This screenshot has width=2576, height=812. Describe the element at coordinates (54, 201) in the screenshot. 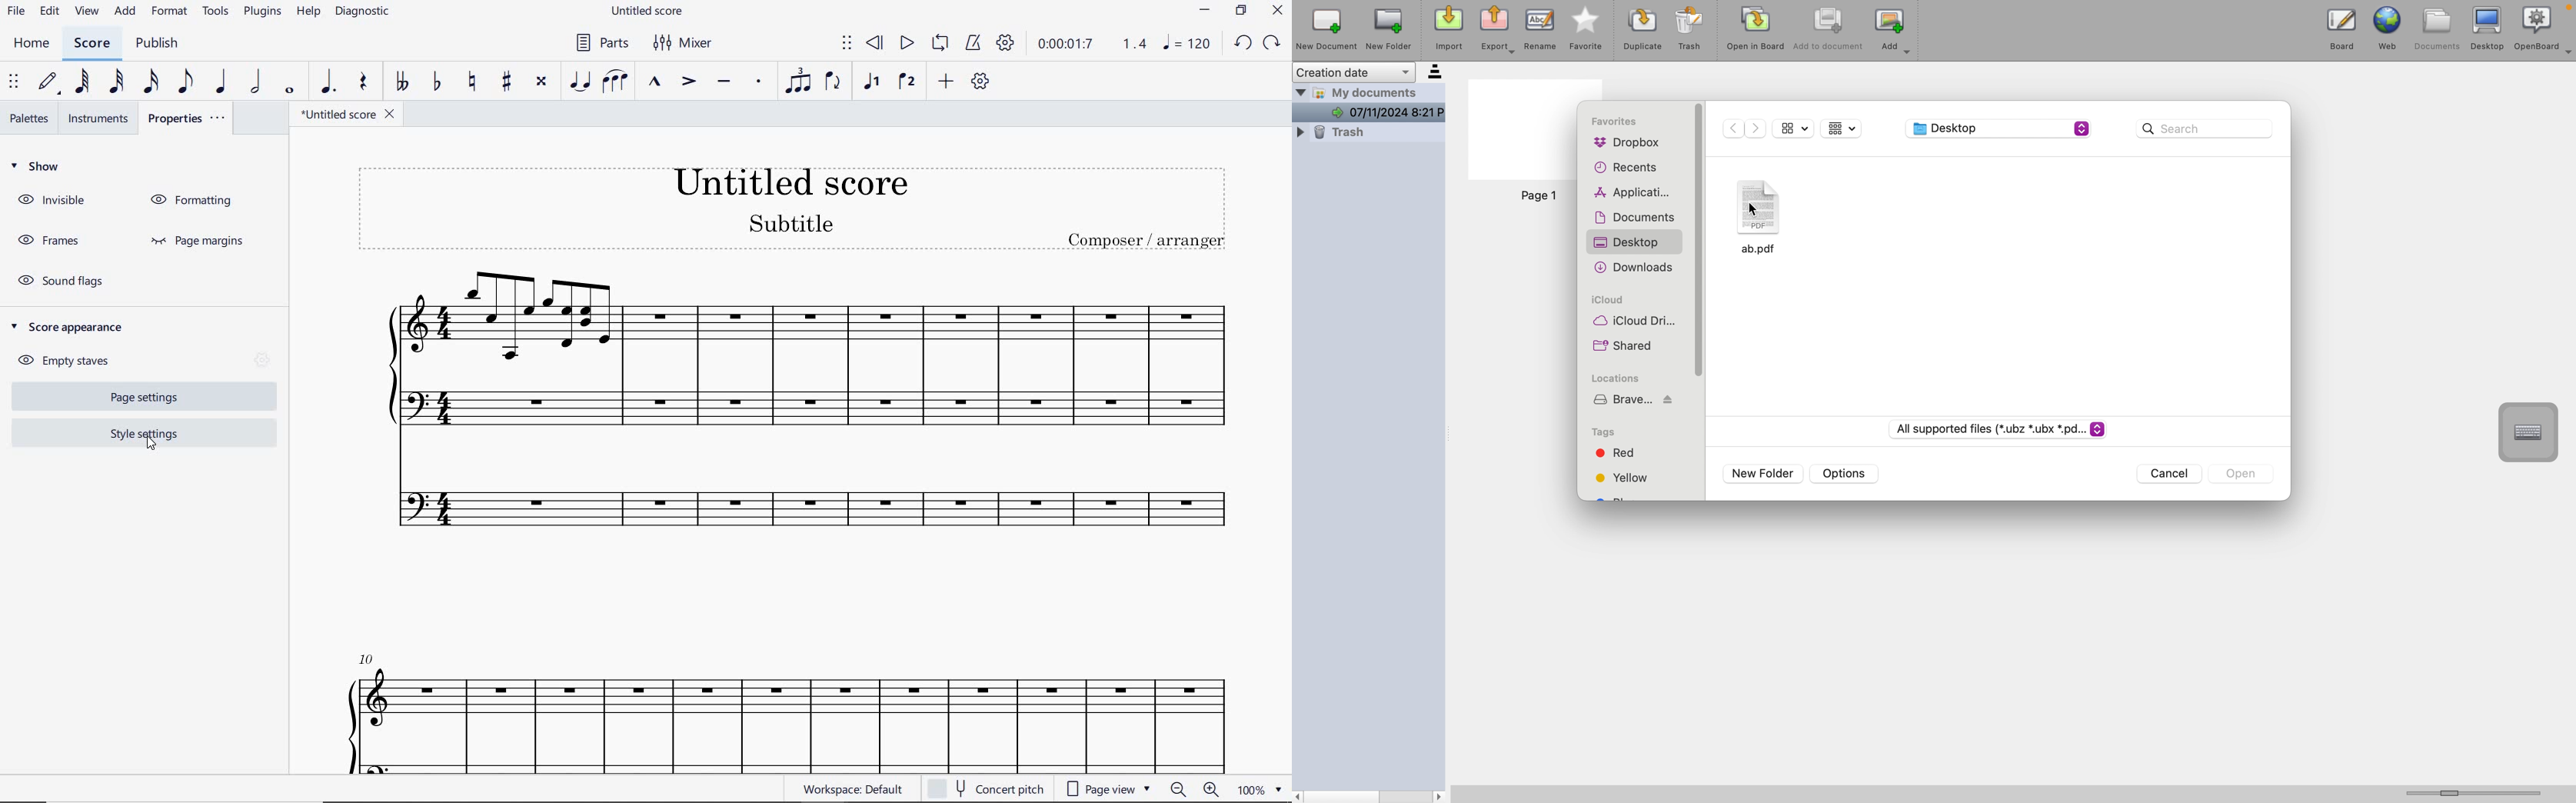

I see `INVISIBLE` at that location.